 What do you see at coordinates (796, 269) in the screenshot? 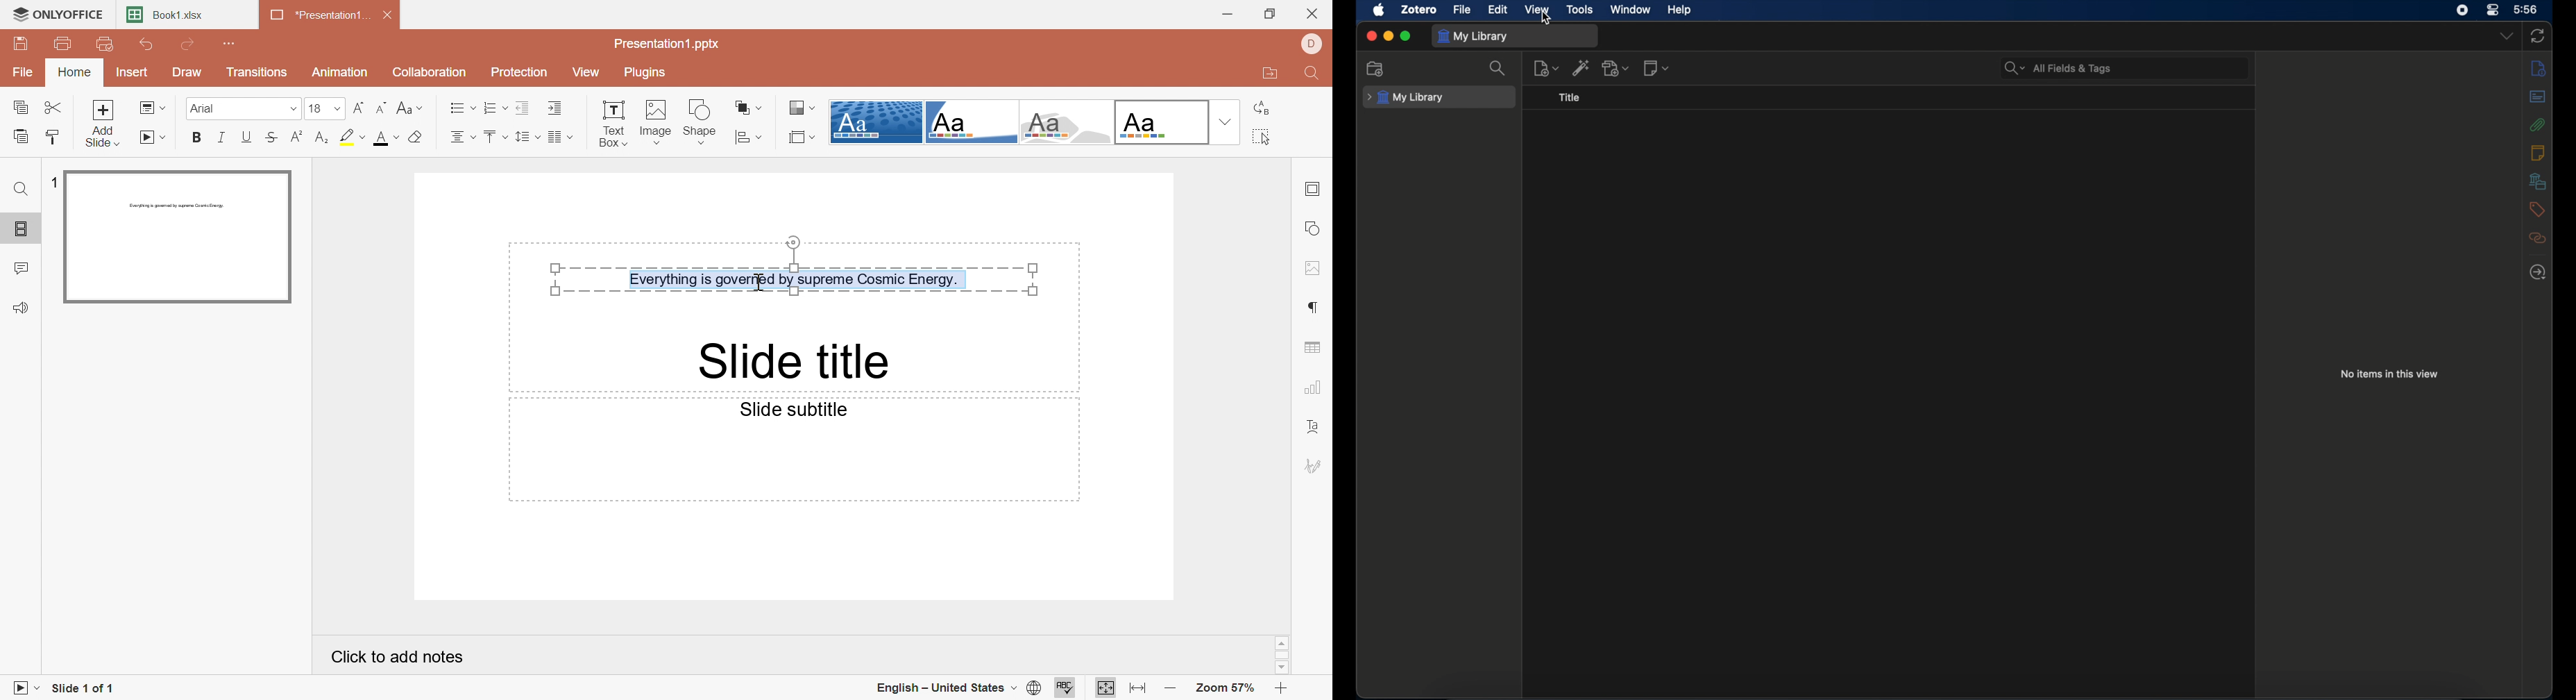
I see `Everything is governed by supreme Cosmic Energy.` at bounding box center [796, 269].